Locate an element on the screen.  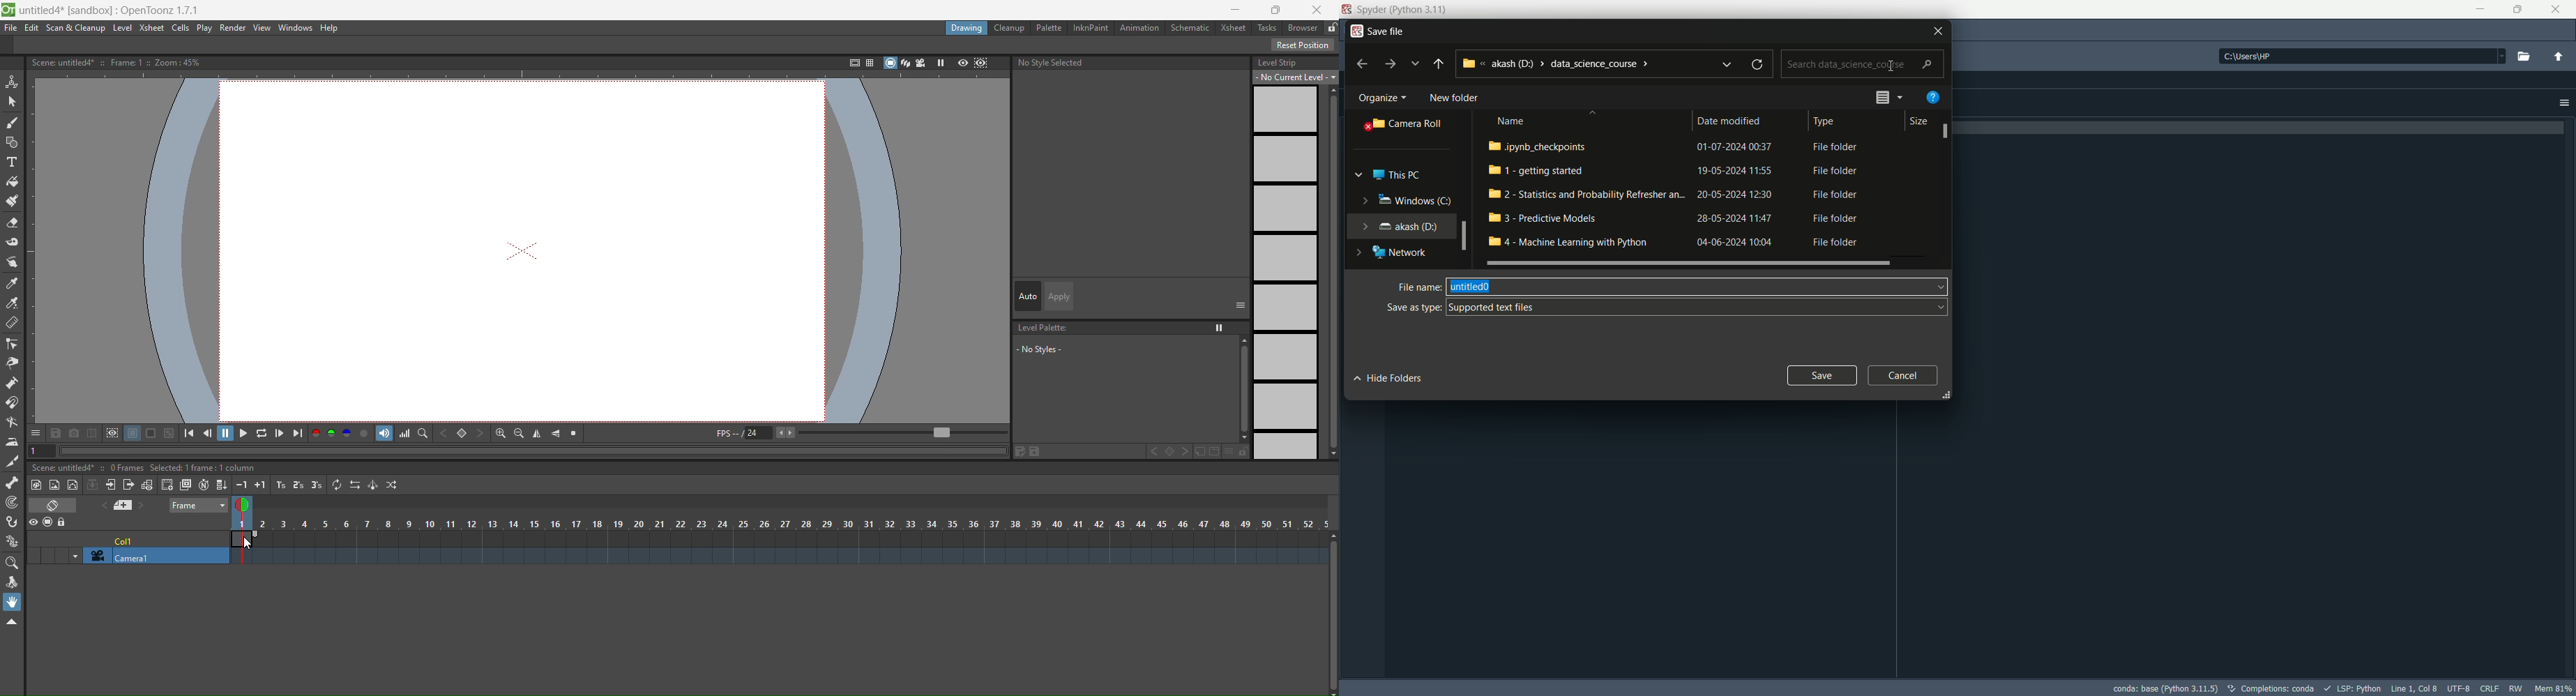
forward is located at coordinates (1389, 64).